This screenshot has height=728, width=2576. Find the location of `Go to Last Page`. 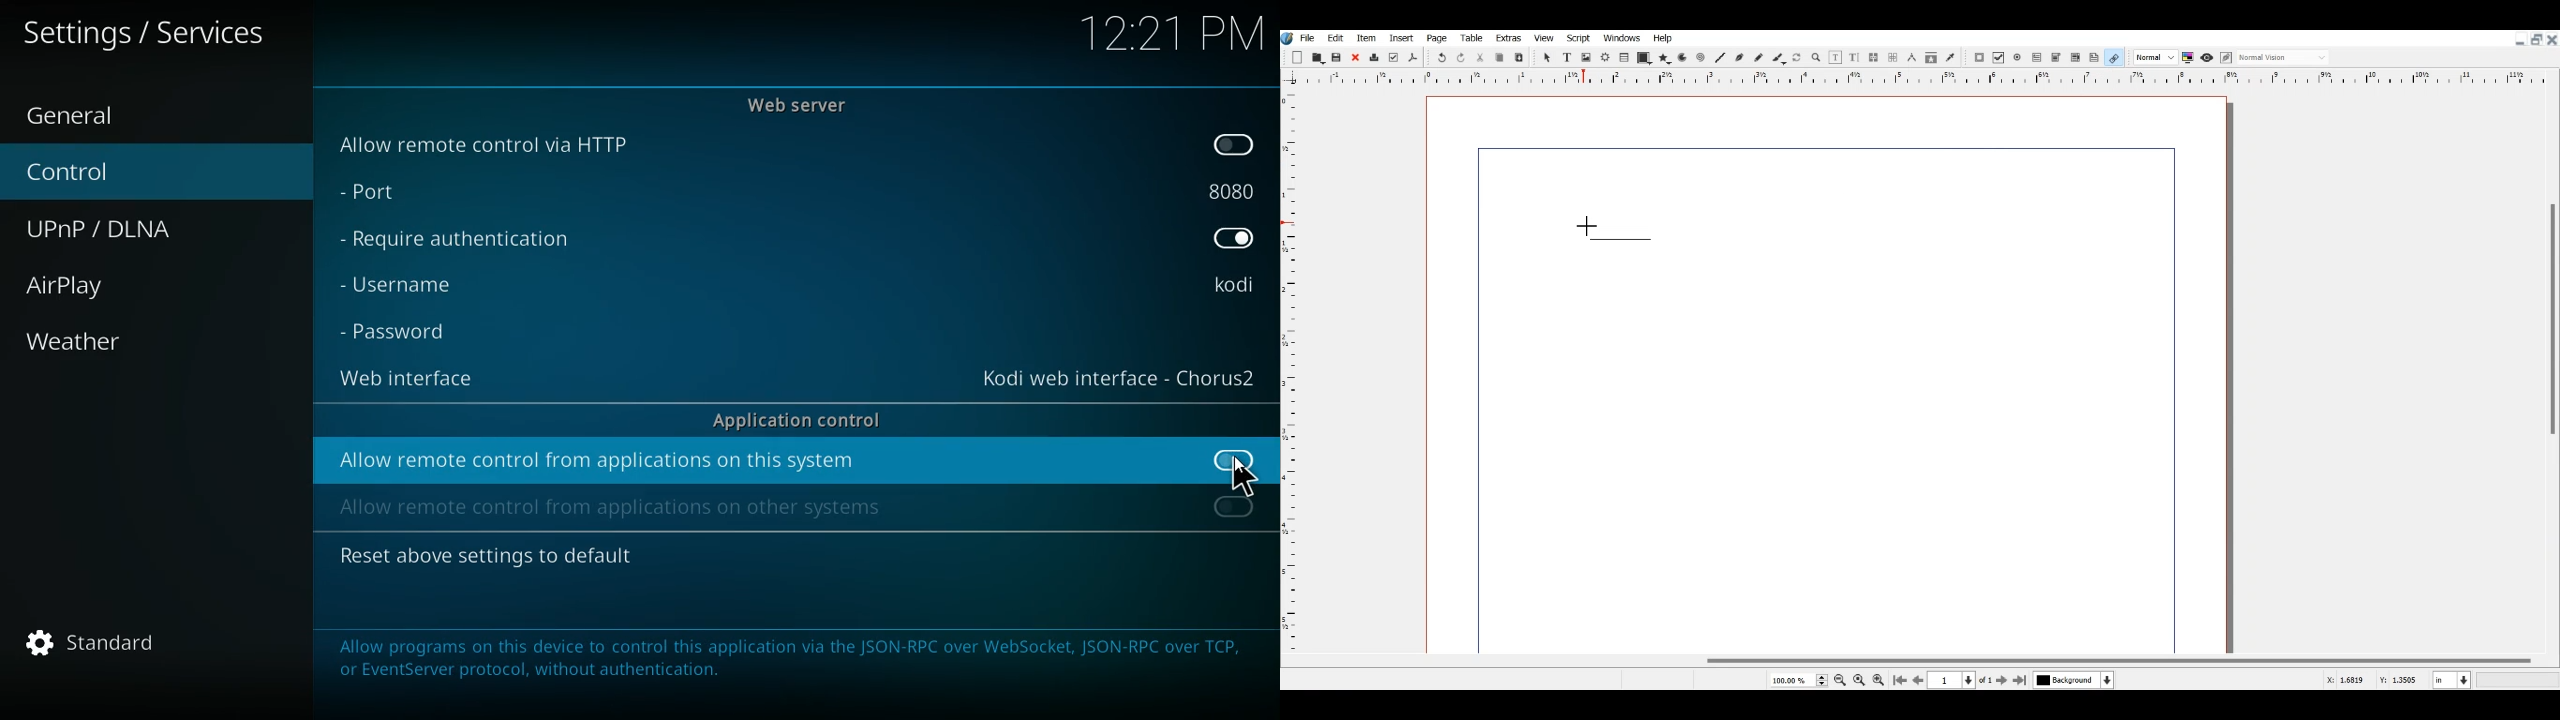

Go to Last Page is located at coordinates (2022, 681).